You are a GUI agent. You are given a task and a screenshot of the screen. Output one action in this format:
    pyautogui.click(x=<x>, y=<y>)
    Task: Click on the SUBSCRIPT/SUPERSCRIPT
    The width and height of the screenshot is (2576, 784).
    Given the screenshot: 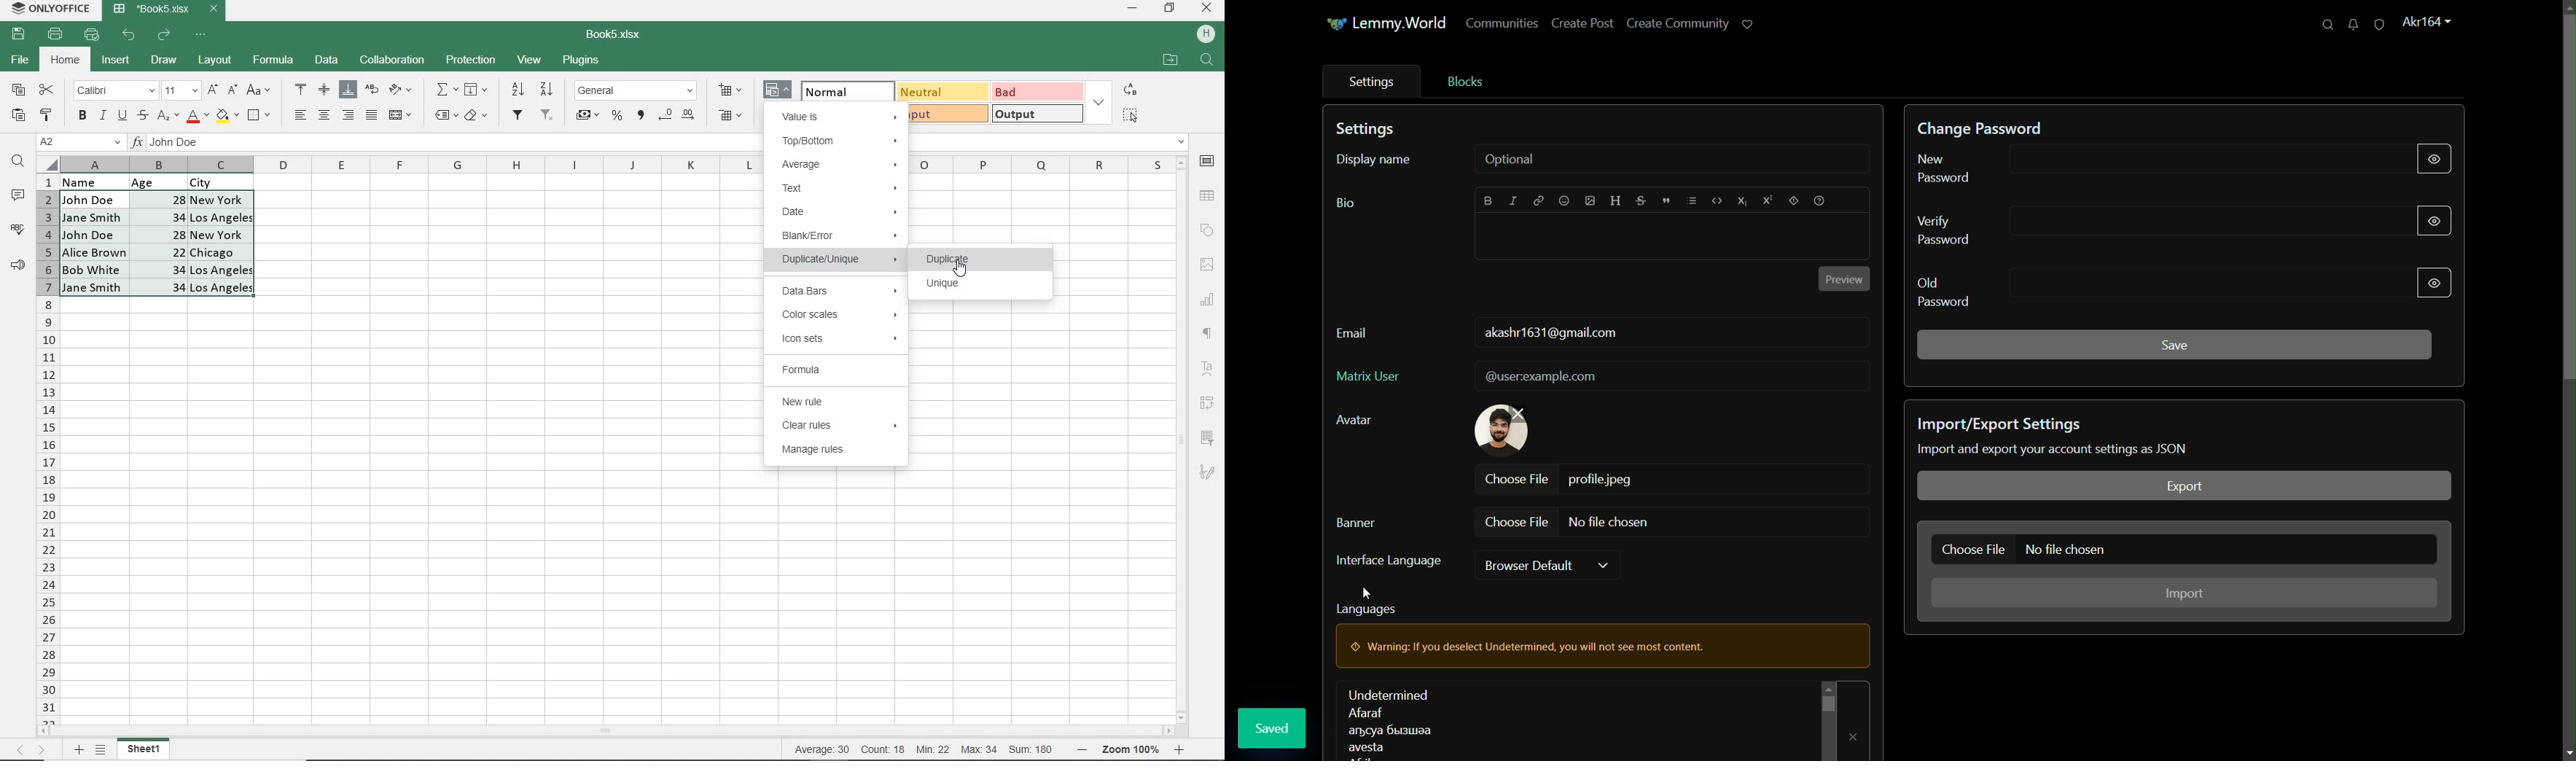 What is the action you would take?
    pyautogui.click(x=167, y=115)
    